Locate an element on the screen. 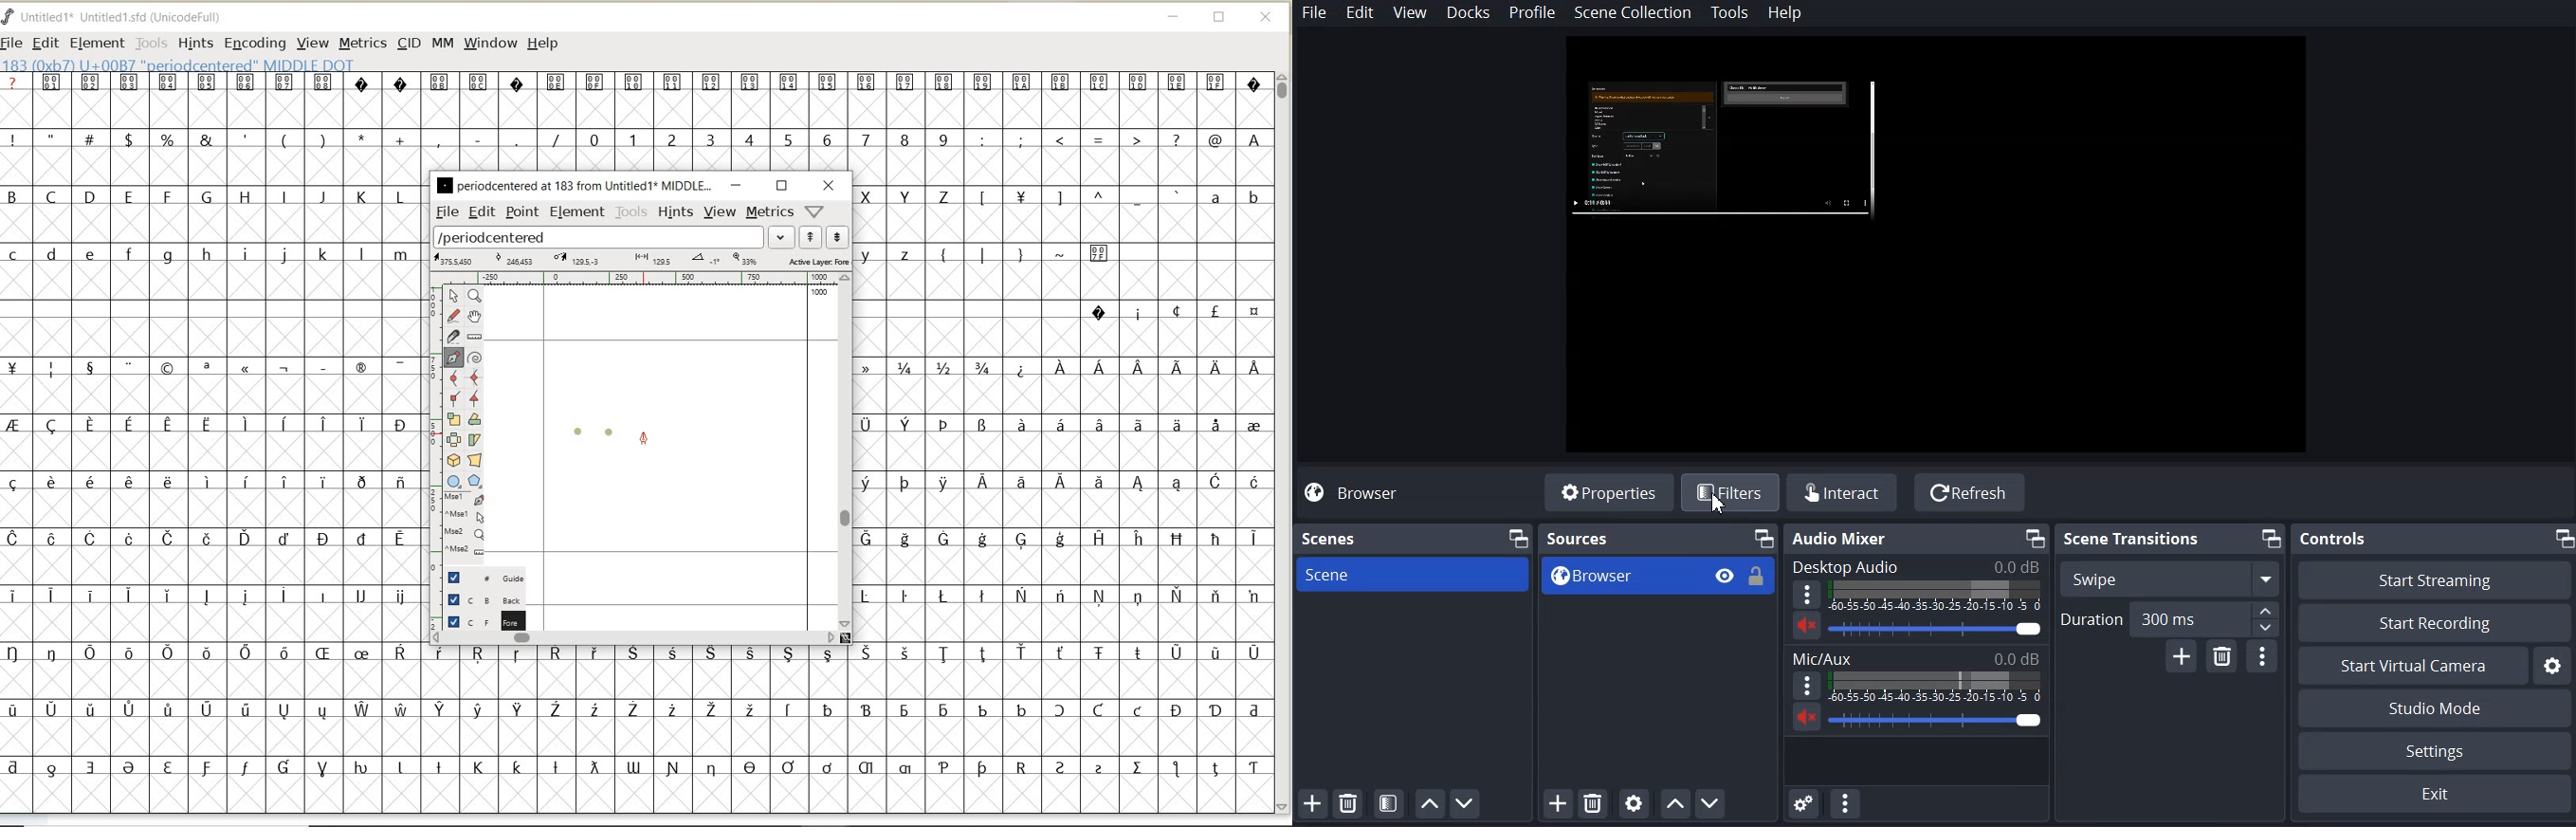 The width and height of the screenshot is (2576, 840). Audio mixer Menu is located at coordinates (1846, 803).